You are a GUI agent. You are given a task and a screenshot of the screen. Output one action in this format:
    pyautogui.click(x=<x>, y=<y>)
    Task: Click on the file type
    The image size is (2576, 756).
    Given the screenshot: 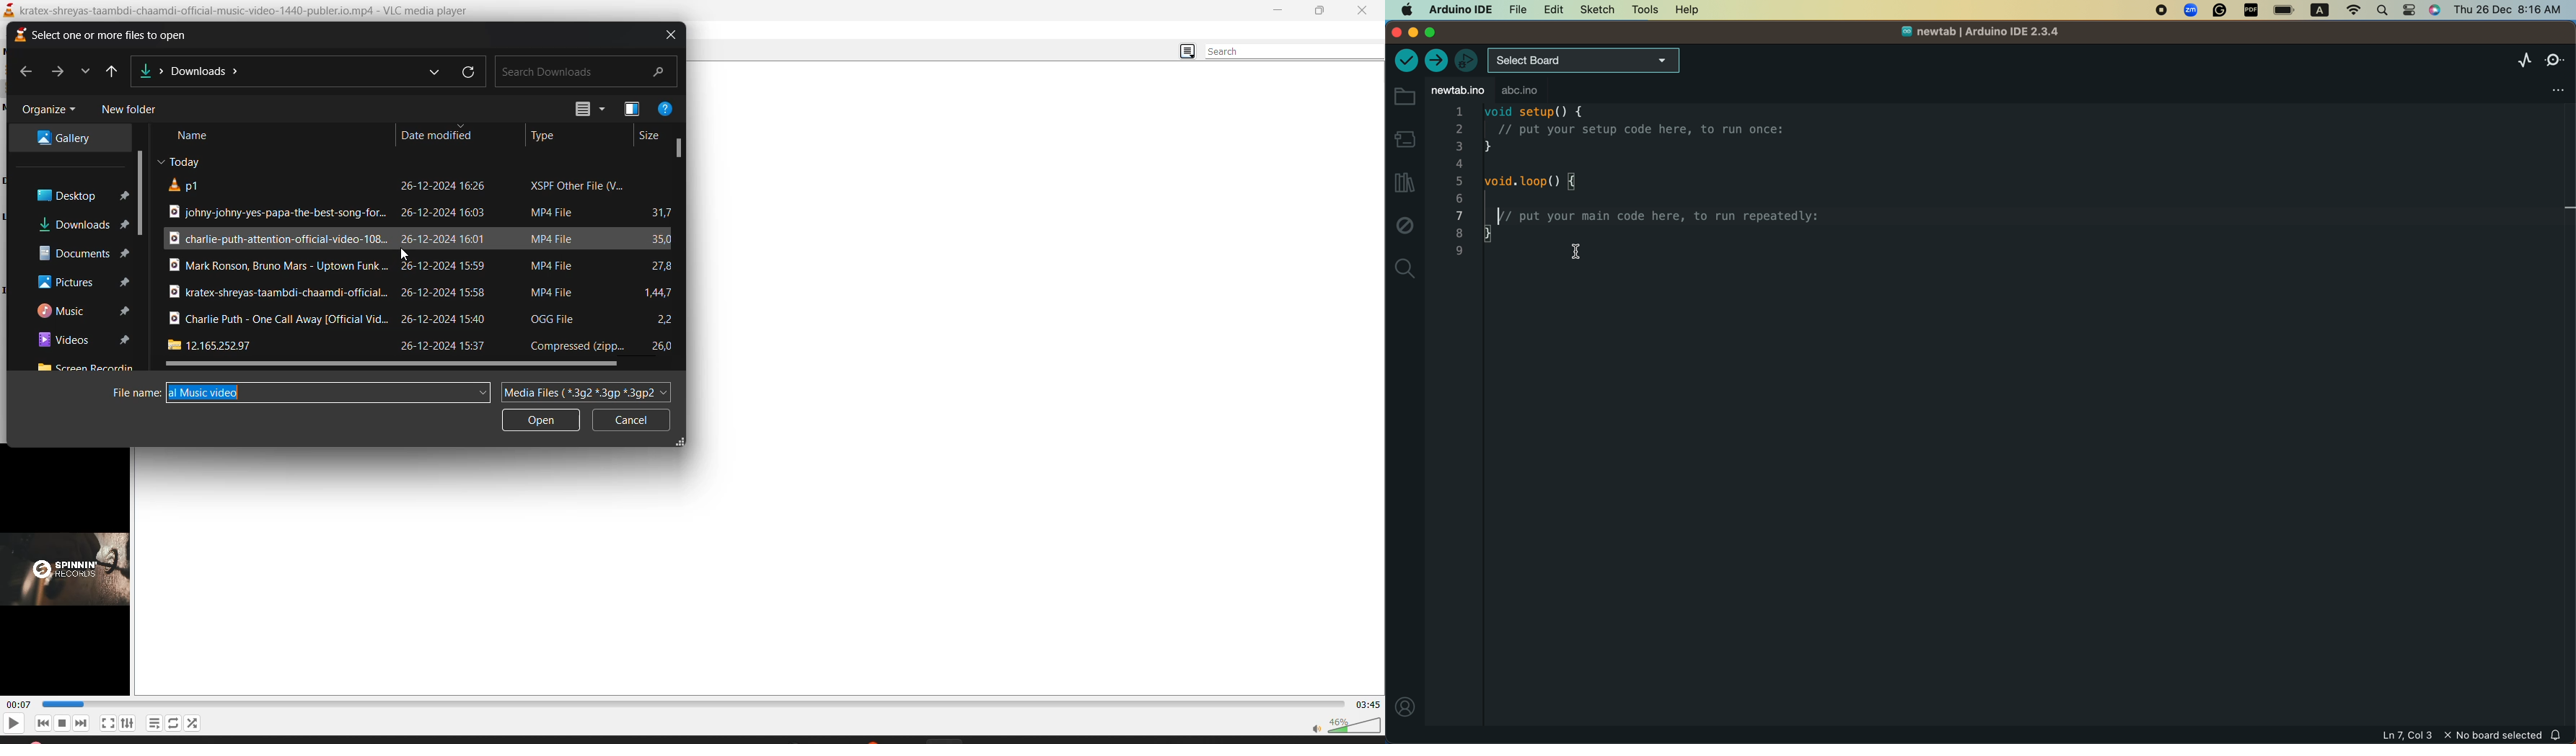 What is the action you would take?
    pyautogui.click(x=555, y=319)
    